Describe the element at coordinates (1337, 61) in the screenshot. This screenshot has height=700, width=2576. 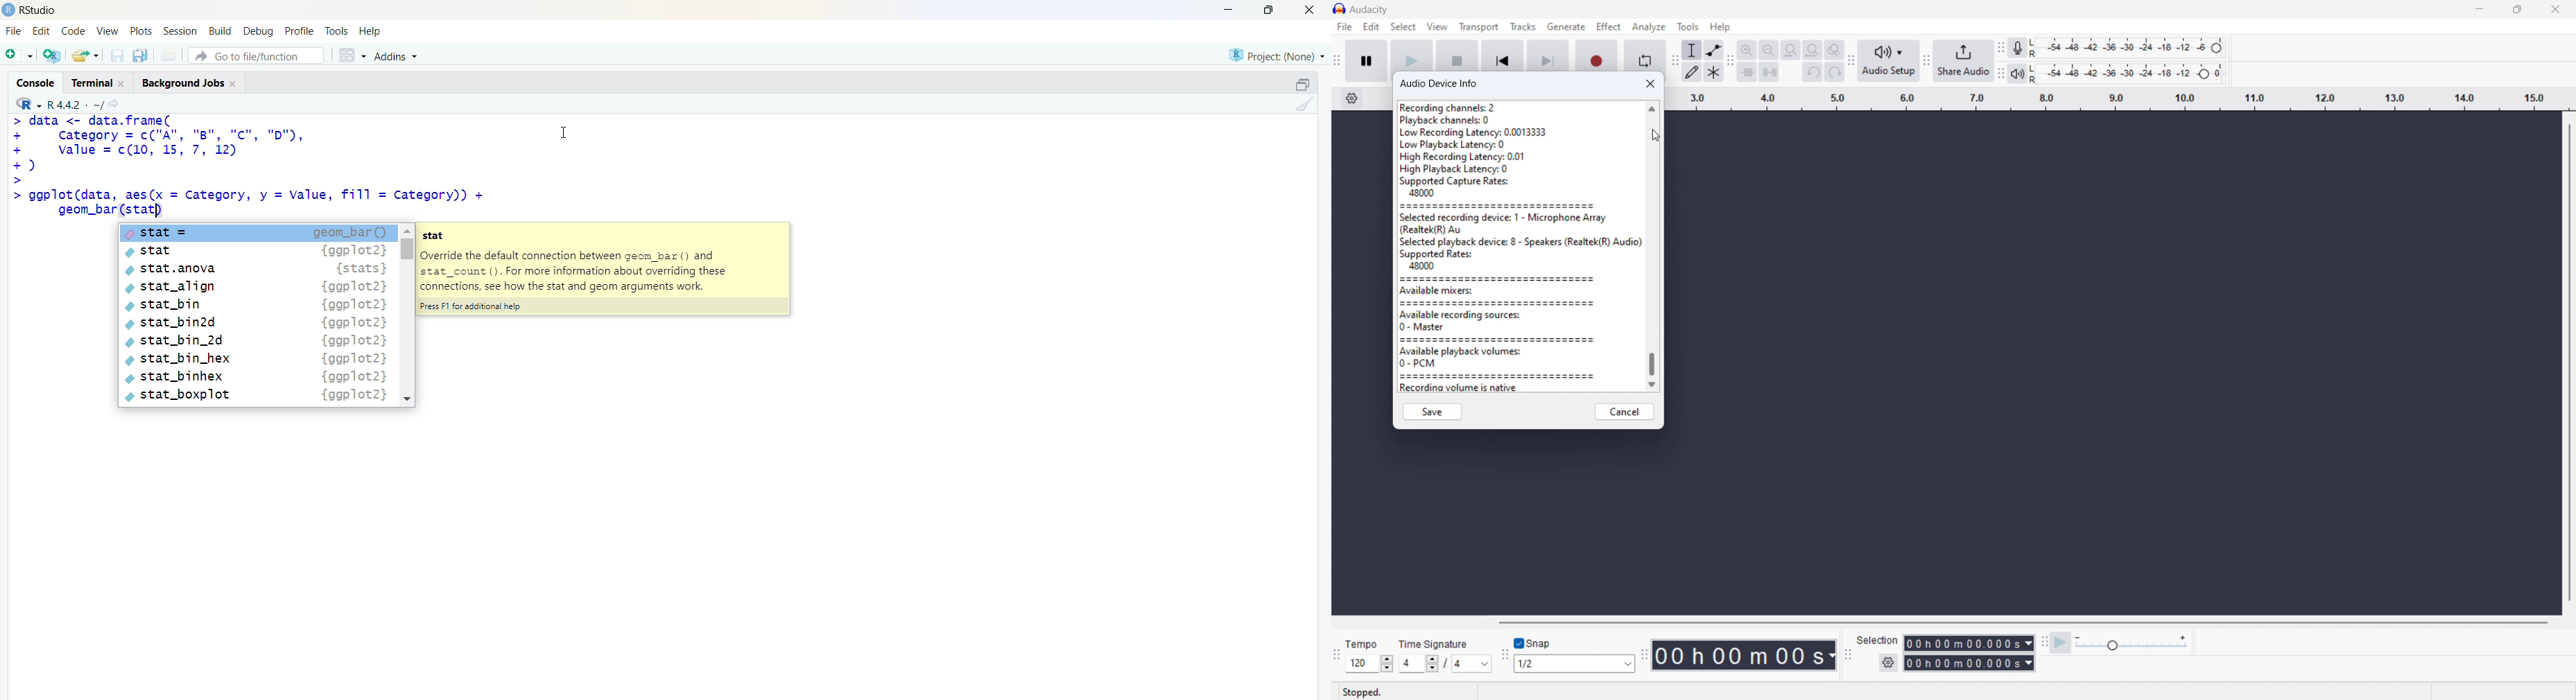
I see `transort toolbar` at that location.